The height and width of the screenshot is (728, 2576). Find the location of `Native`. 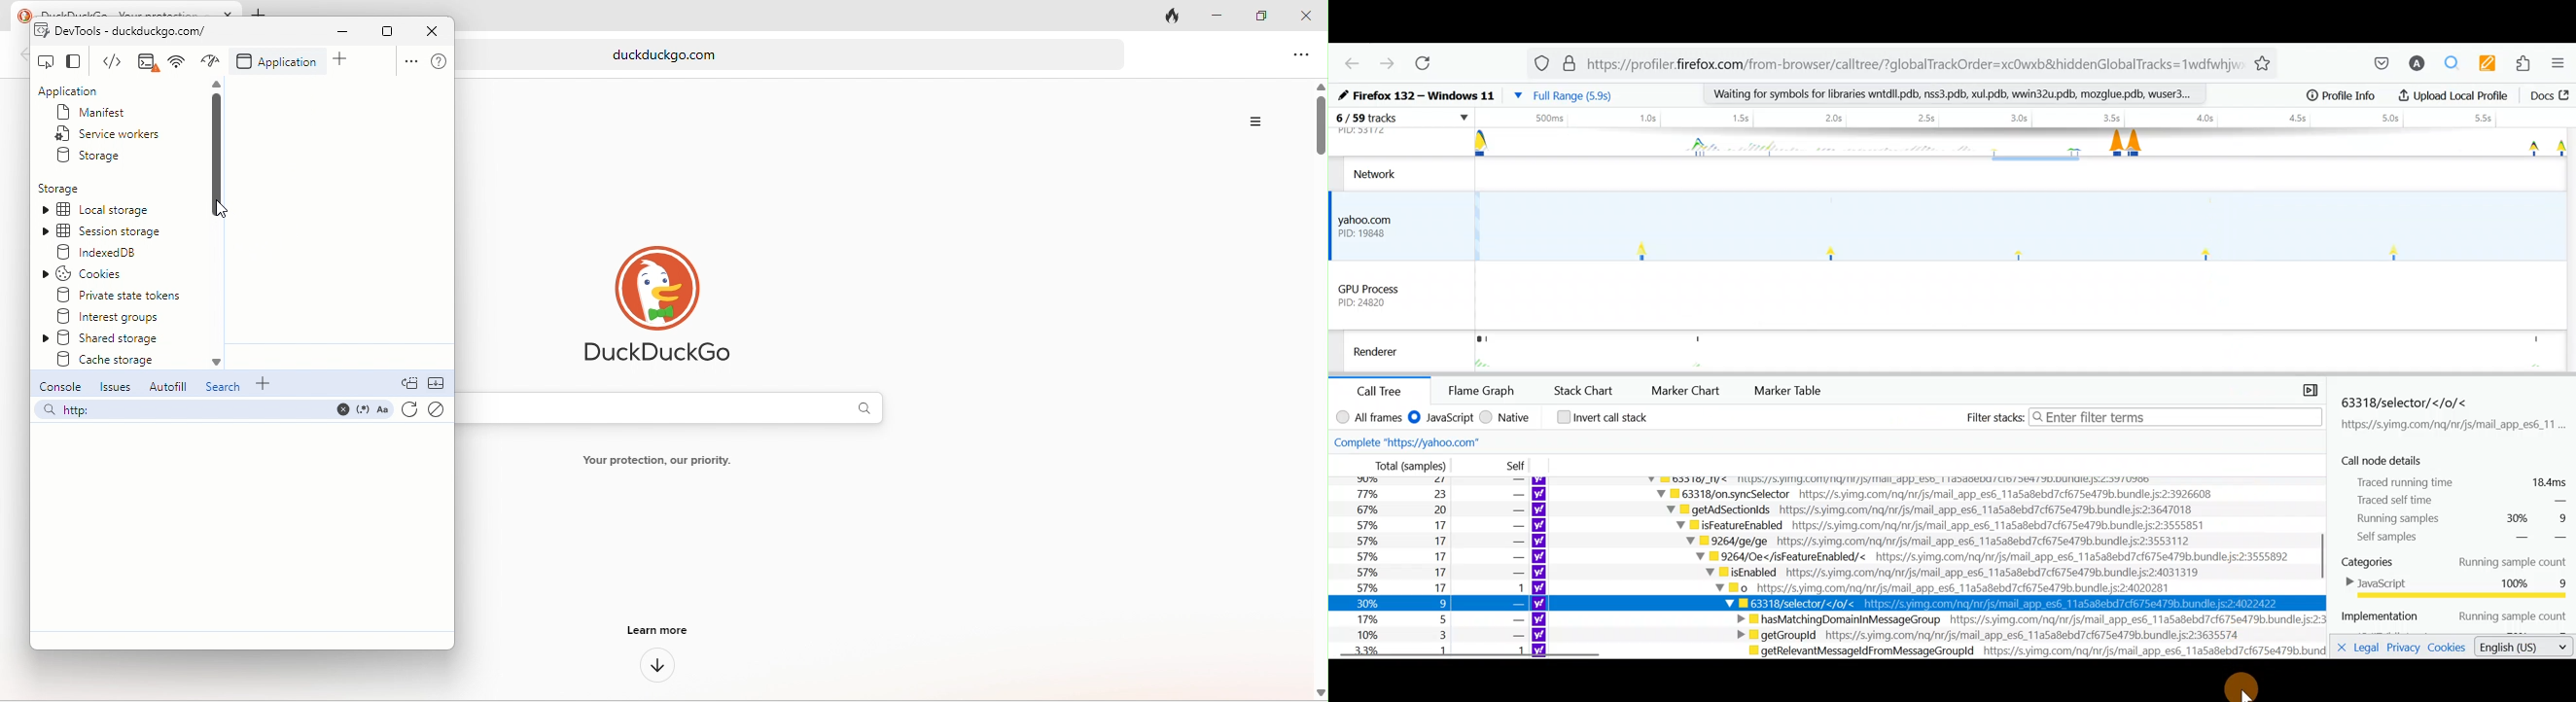

Native is located at coordinates (1508, 419).